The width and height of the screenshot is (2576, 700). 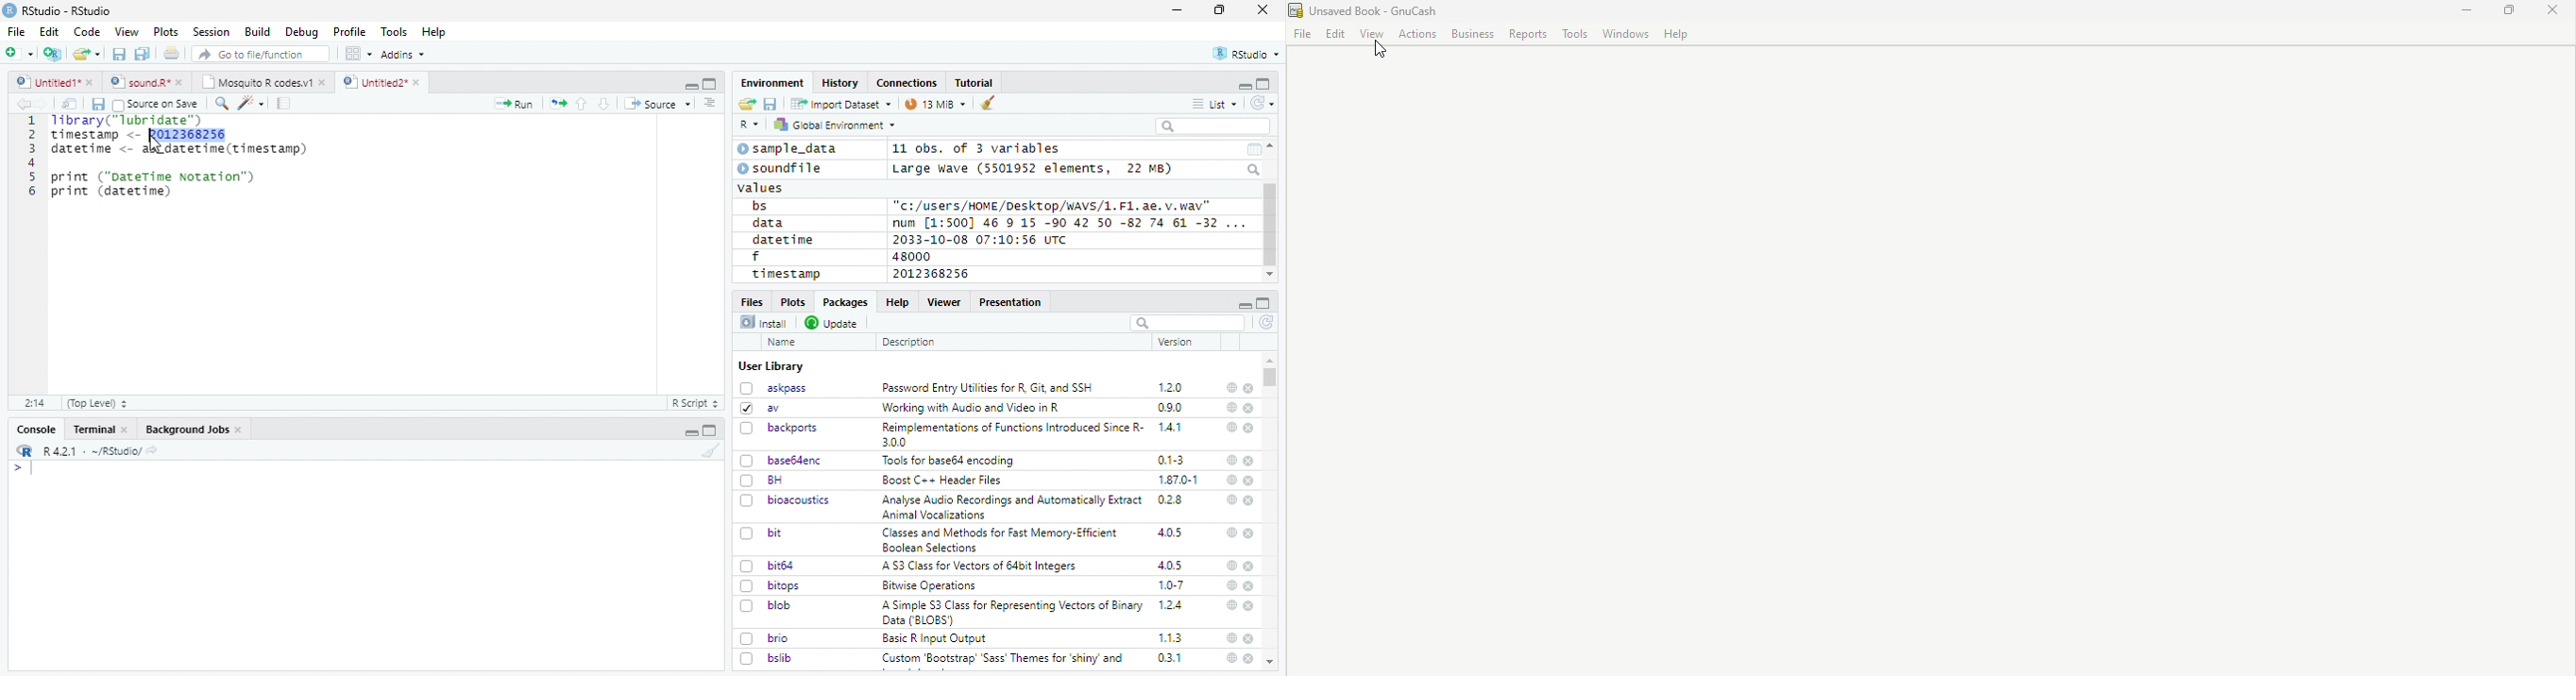 What do you see at coordinates (1251, 567) in the screenshot?
I see `close` at bounding box center [1251, 567].